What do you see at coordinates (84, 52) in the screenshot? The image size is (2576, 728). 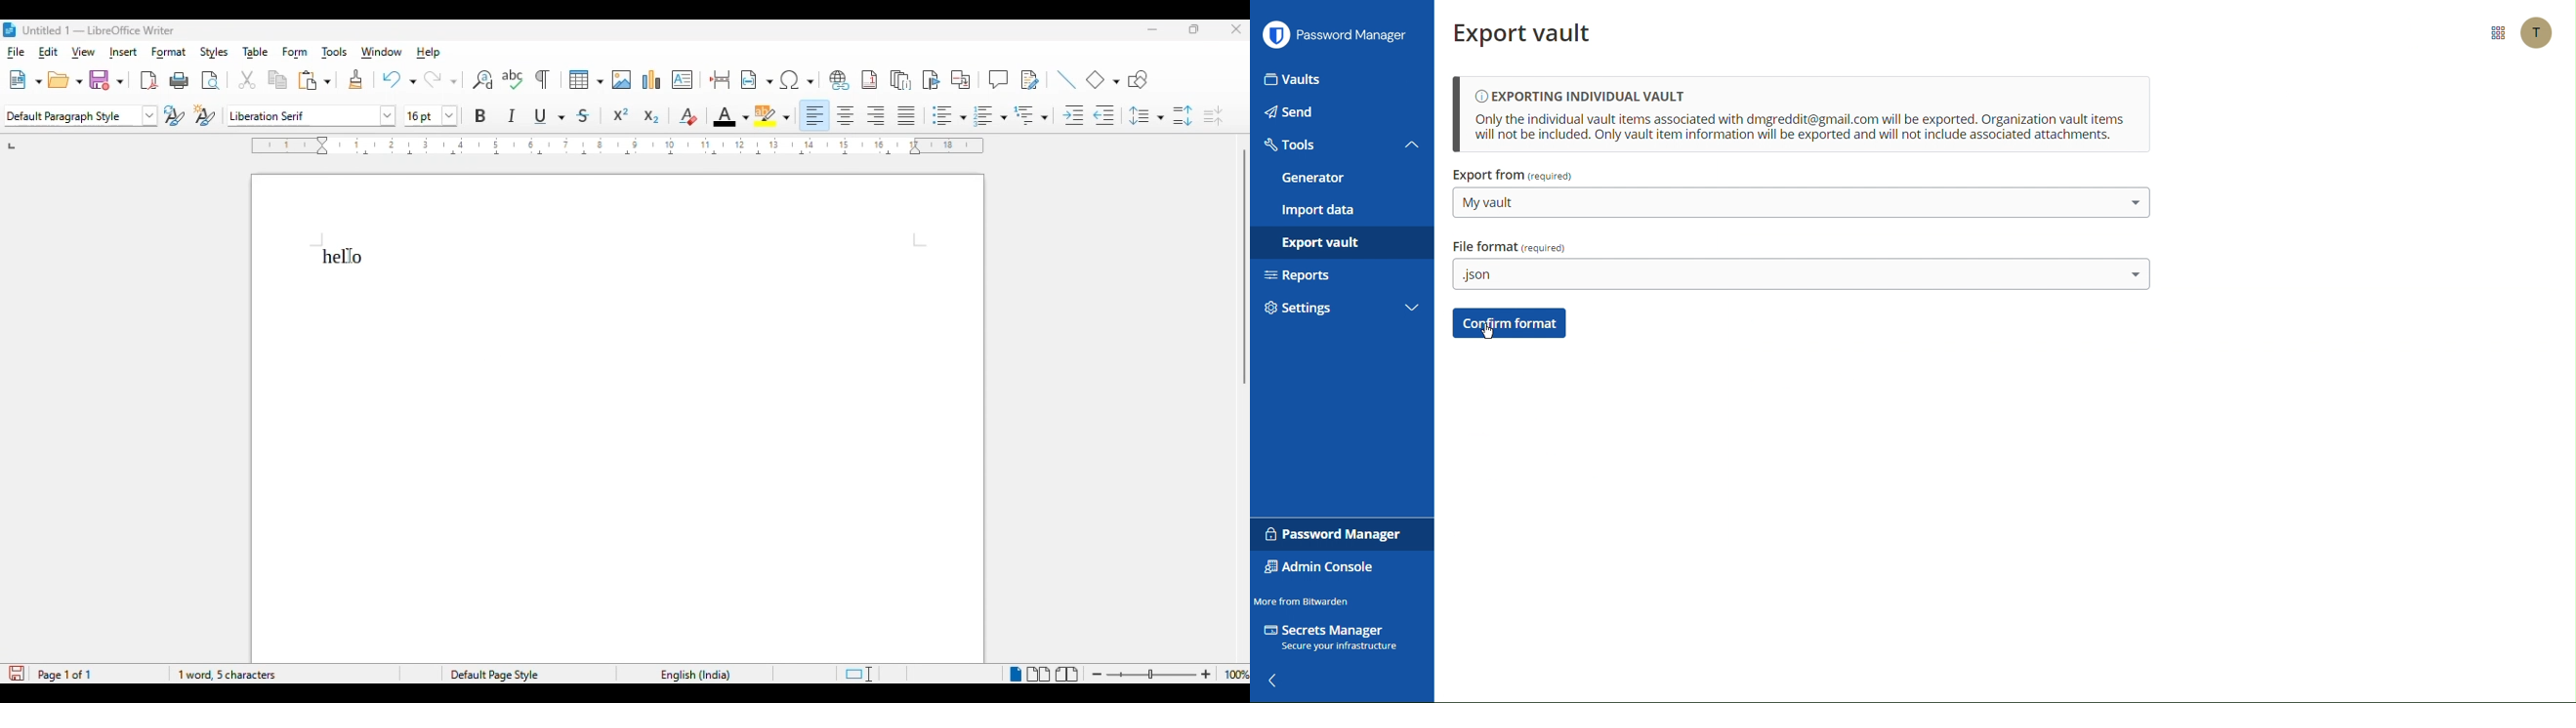 I see `view` at bounding box center [84, 52].